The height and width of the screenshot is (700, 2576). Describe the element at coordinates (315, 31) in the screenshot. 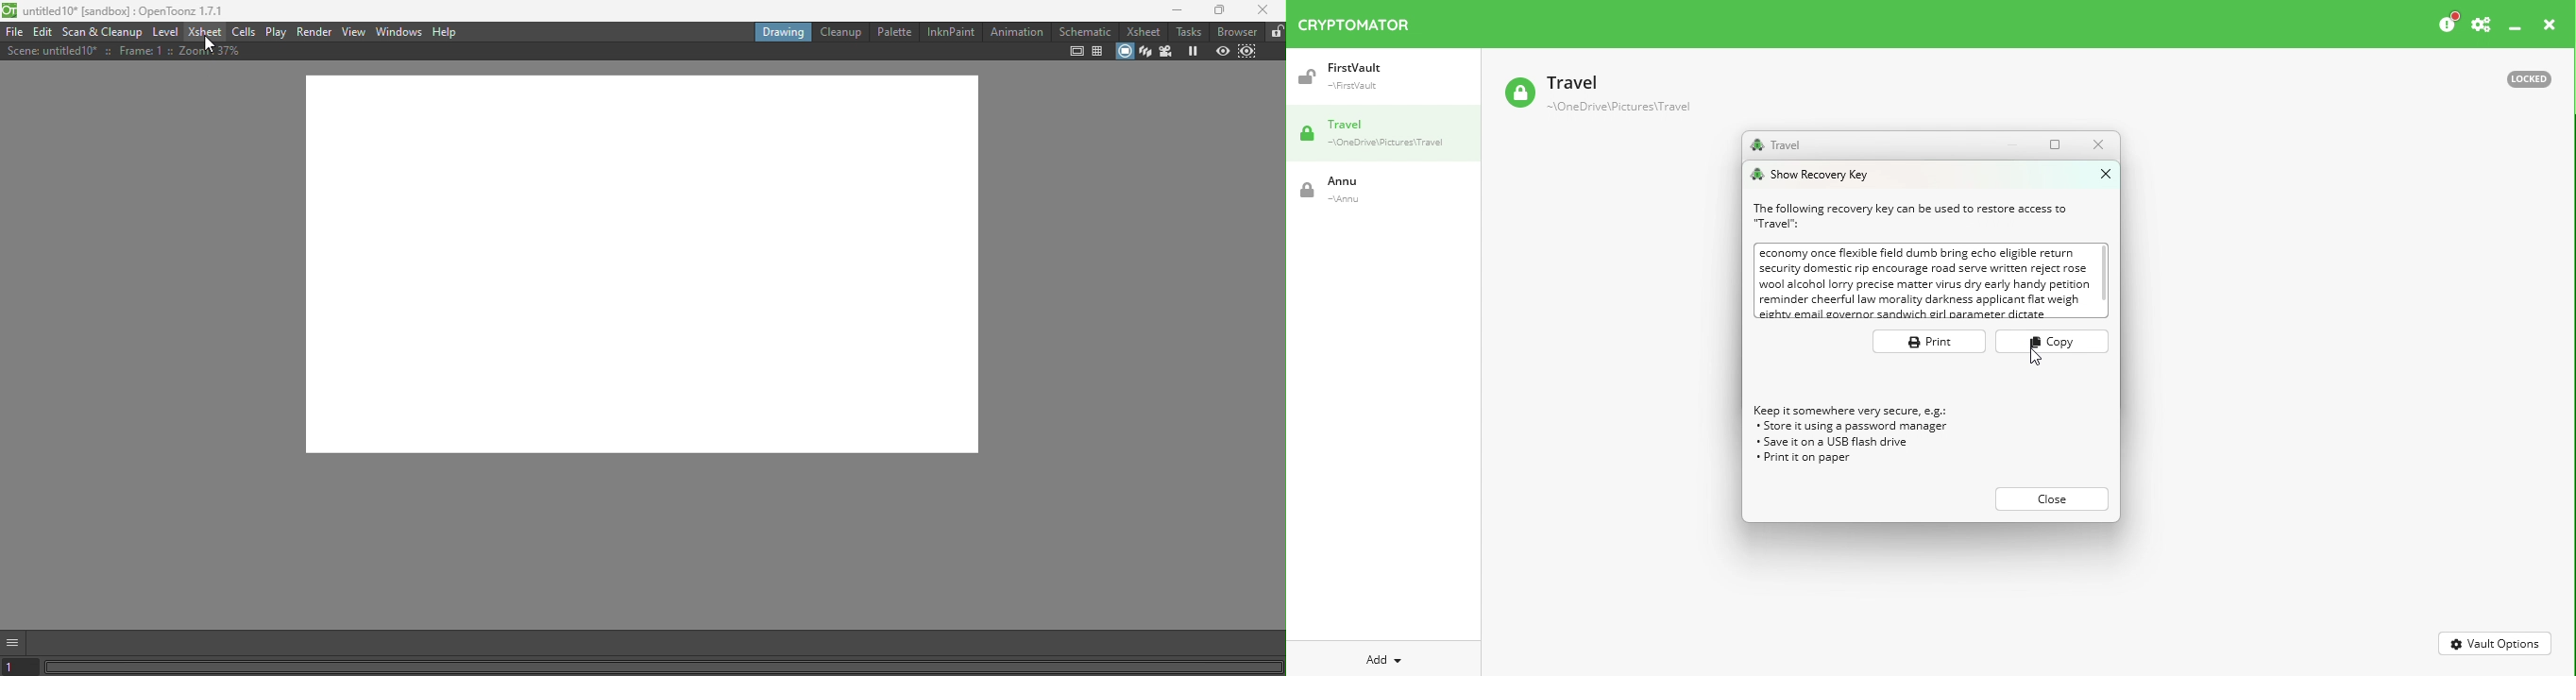

I see `Render` at that location.